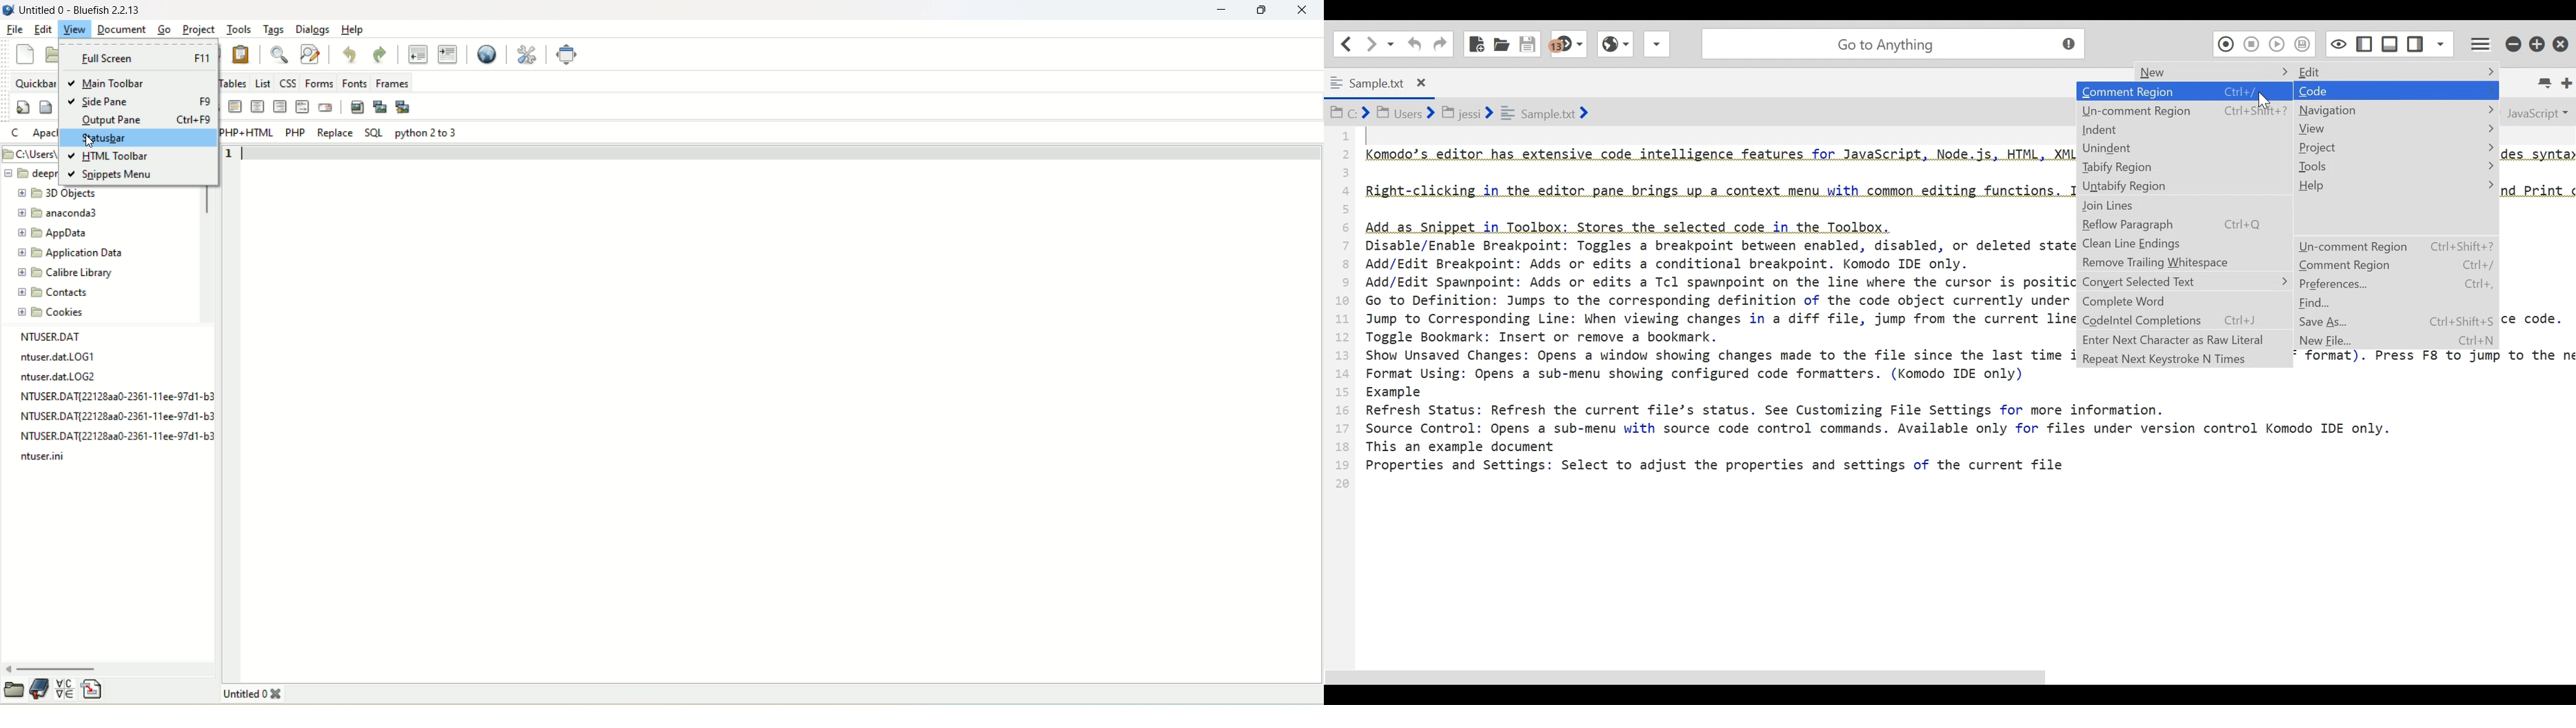  What do you see at coordinates (55, 315) in the screenshot?
I see `cookies` at bounding box center [55, 315].